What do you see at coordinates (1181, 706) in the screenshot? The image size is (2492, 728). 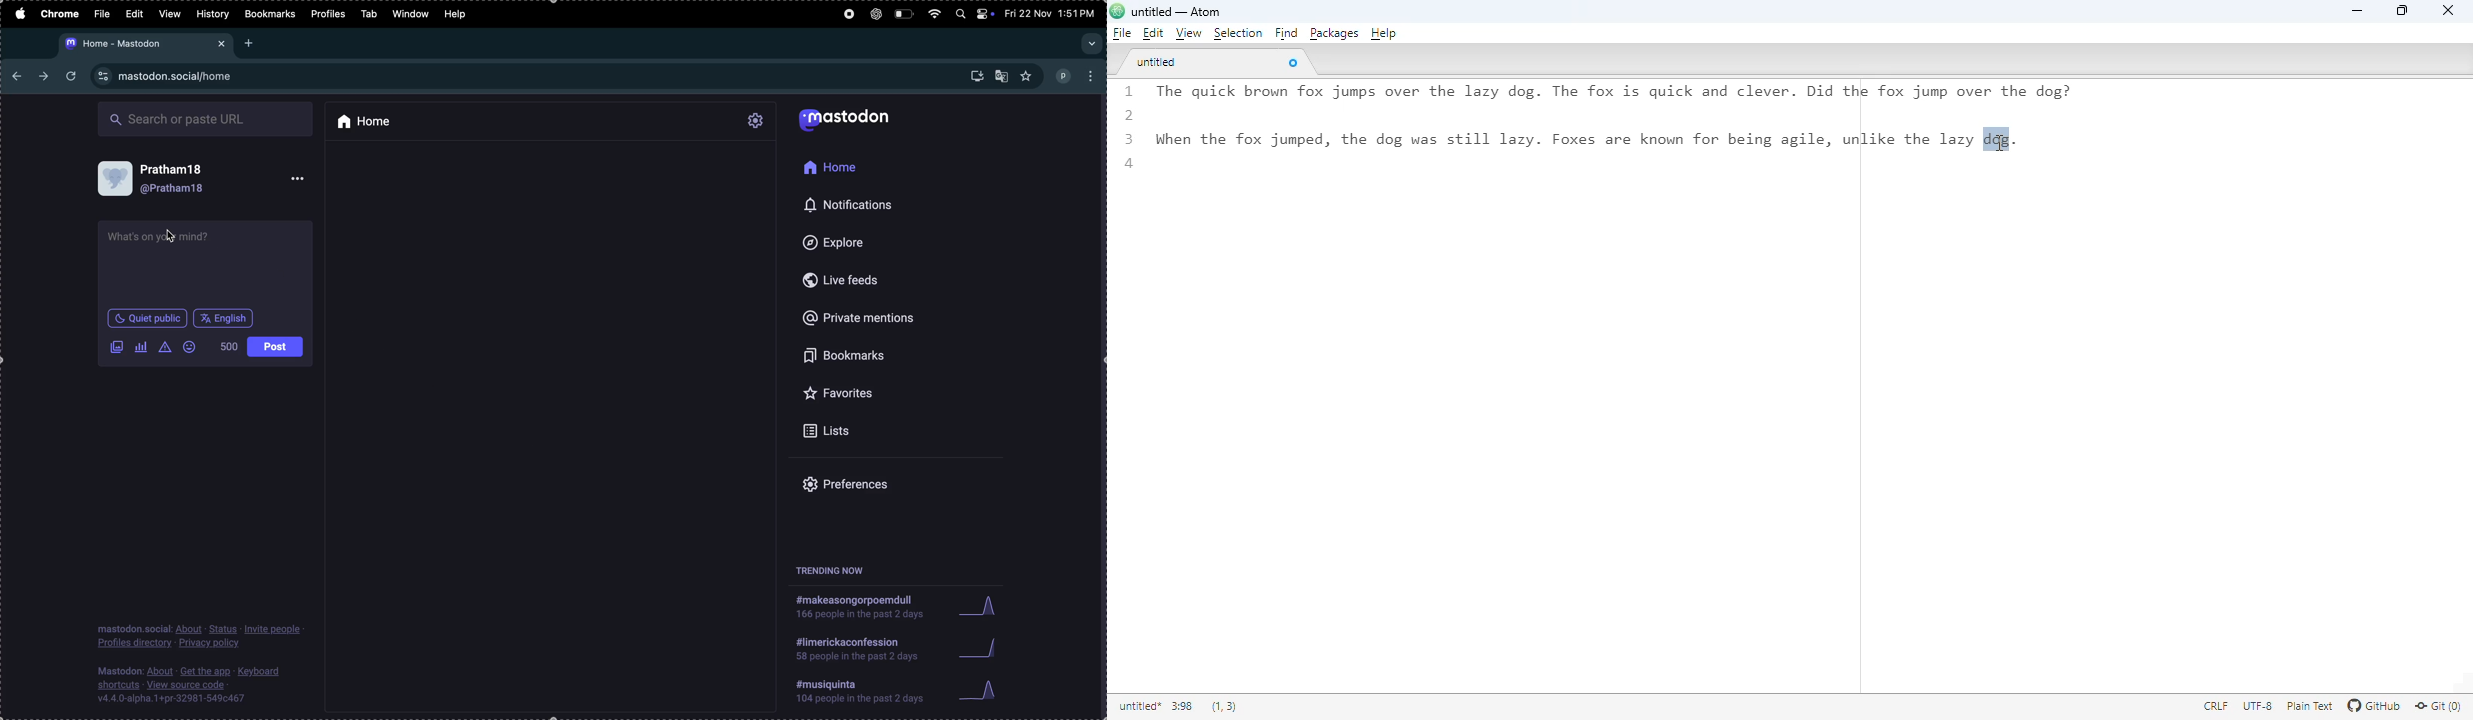 I see `3:98` at bounding box center [1181, 706].